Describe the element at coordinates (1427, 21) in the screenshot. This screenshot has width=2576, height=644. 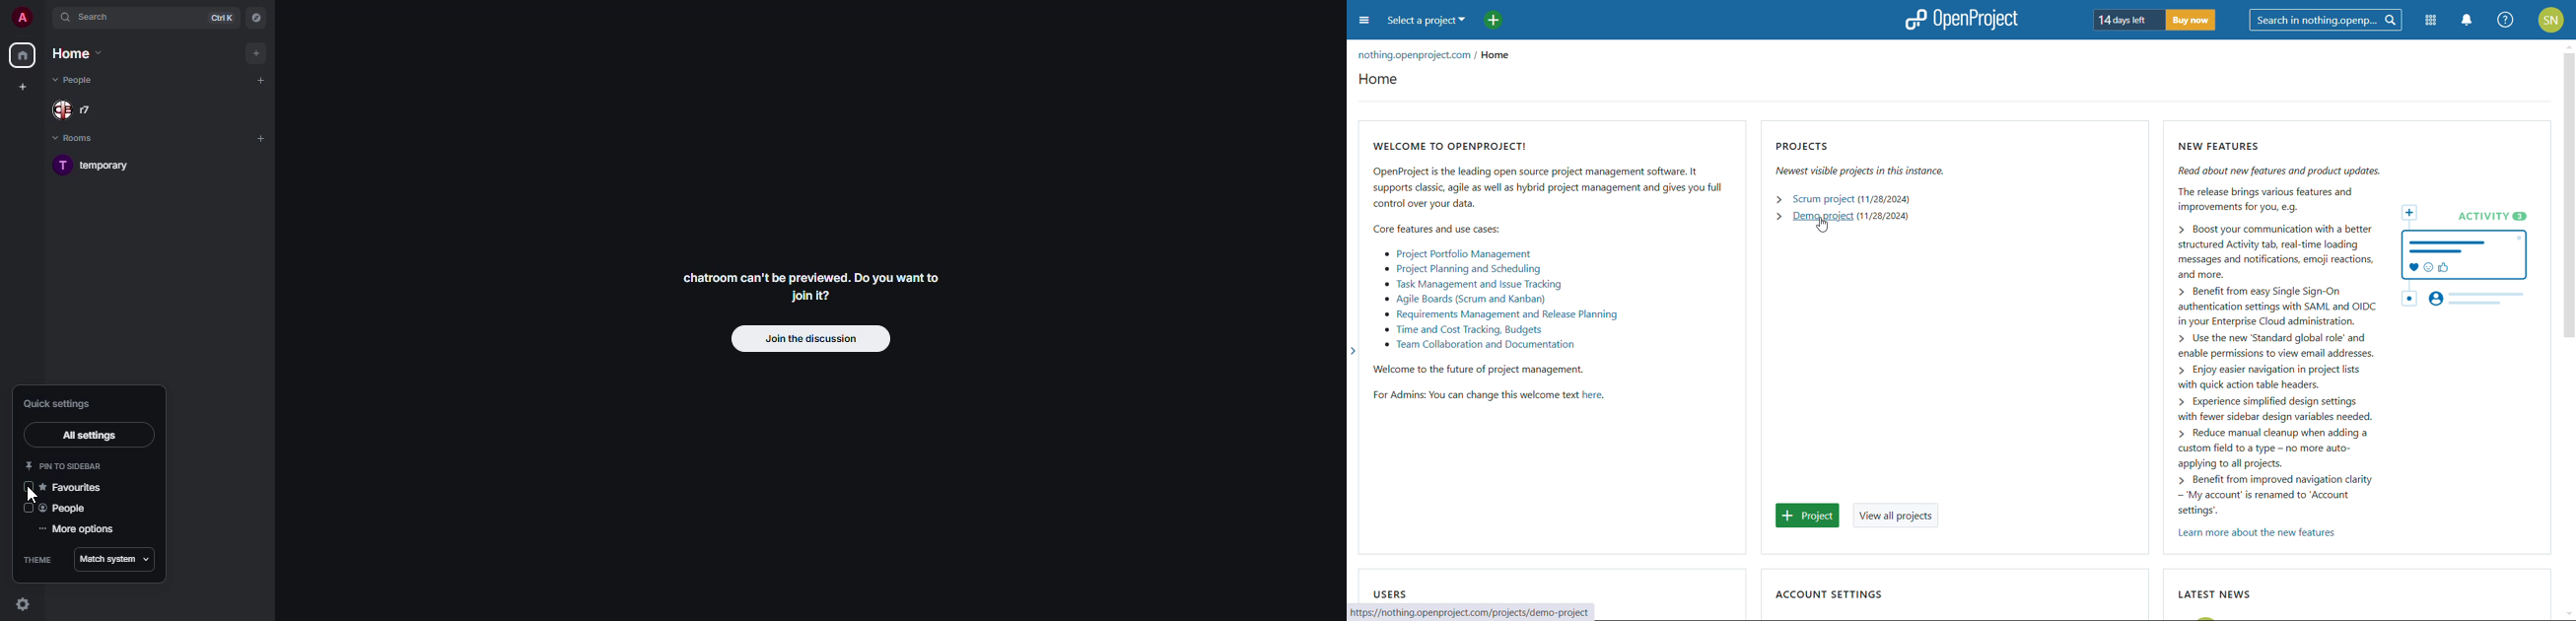
I see `select project` at that location.